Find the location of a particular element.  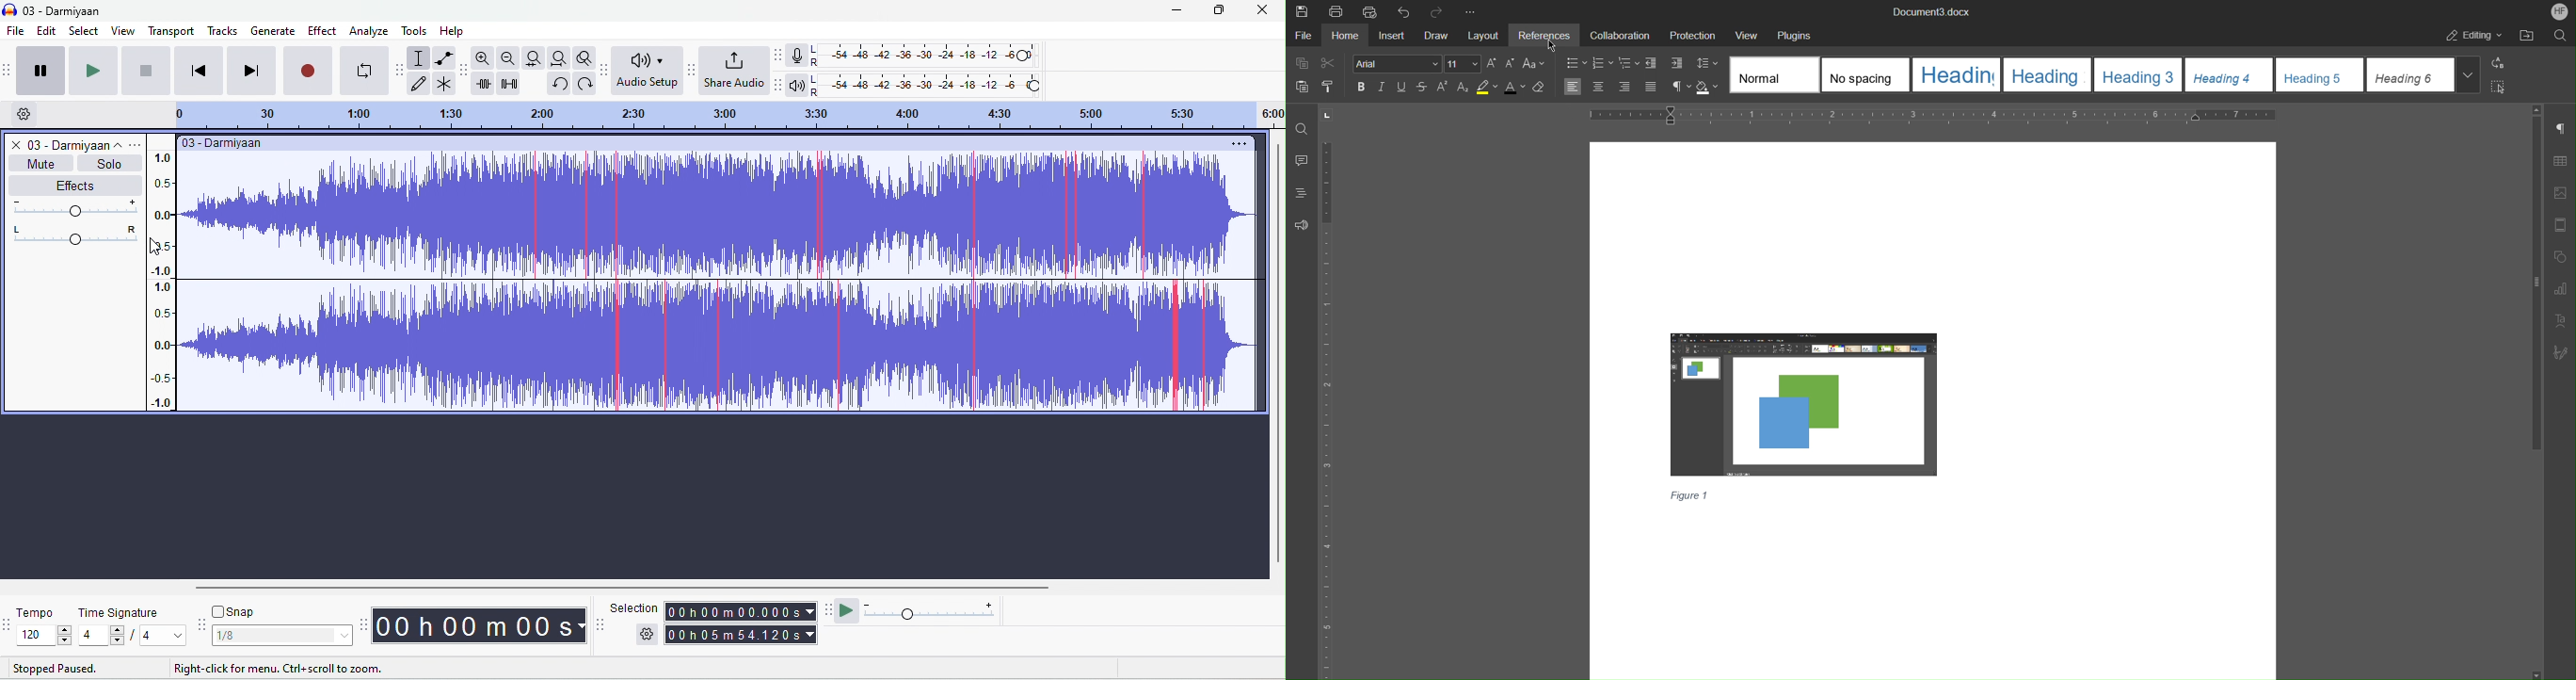

Text Color is located at coordinates (1517, 87).